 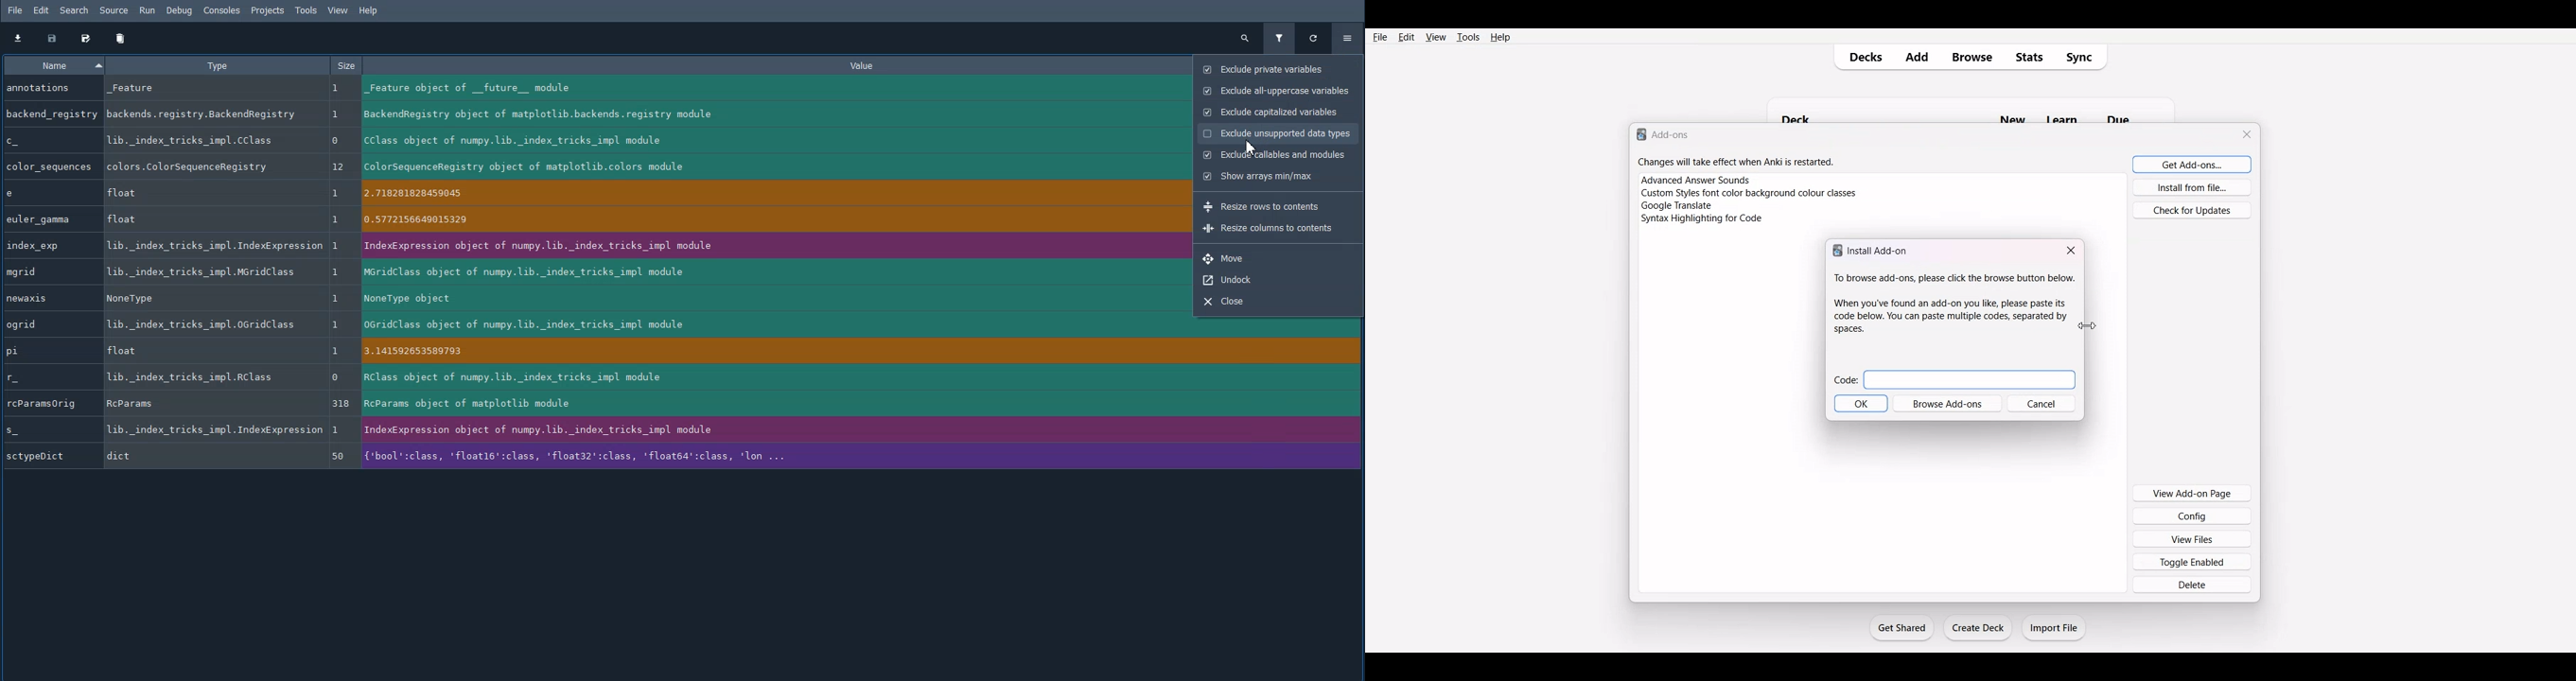 I want to click on Create Deck, so click(x=1979, y=628).